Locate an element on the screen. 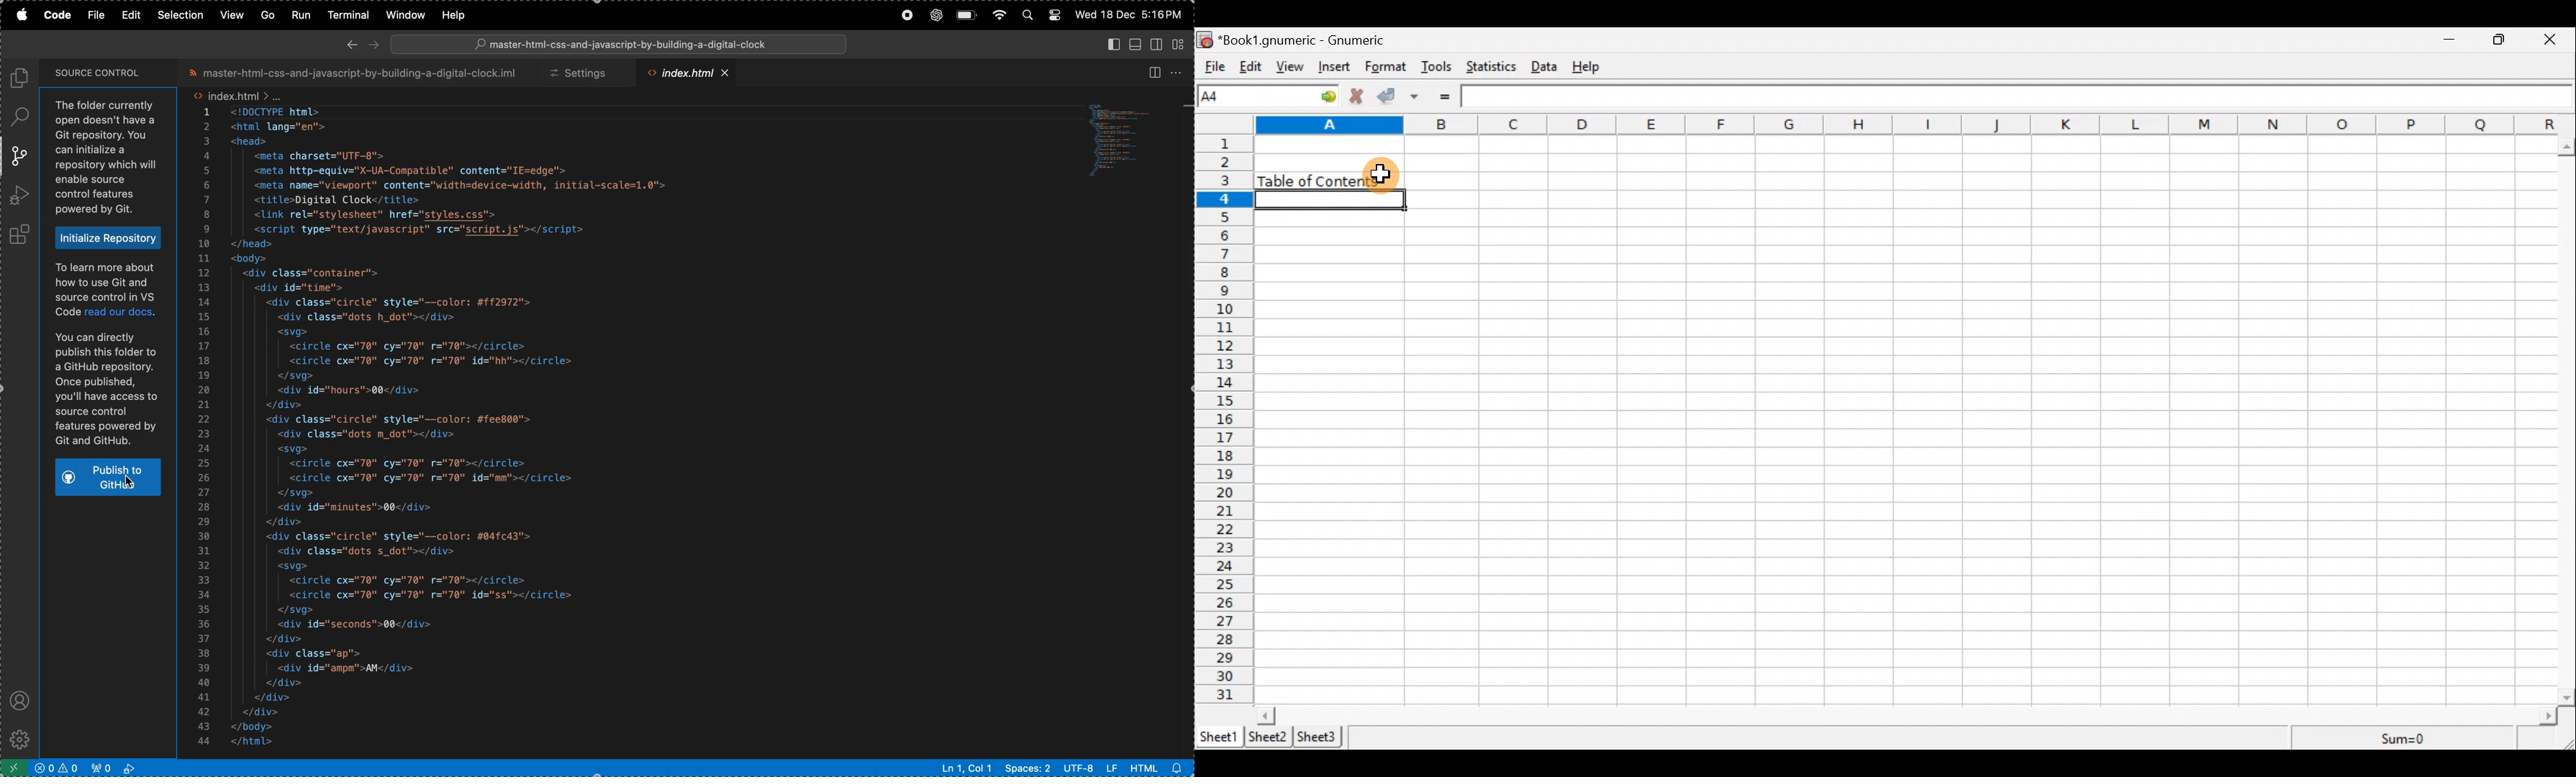 Image resolution: width=2576 pixels, height=784 pixels. <div id="hours">00</div> is located at coordinates (356, 390).